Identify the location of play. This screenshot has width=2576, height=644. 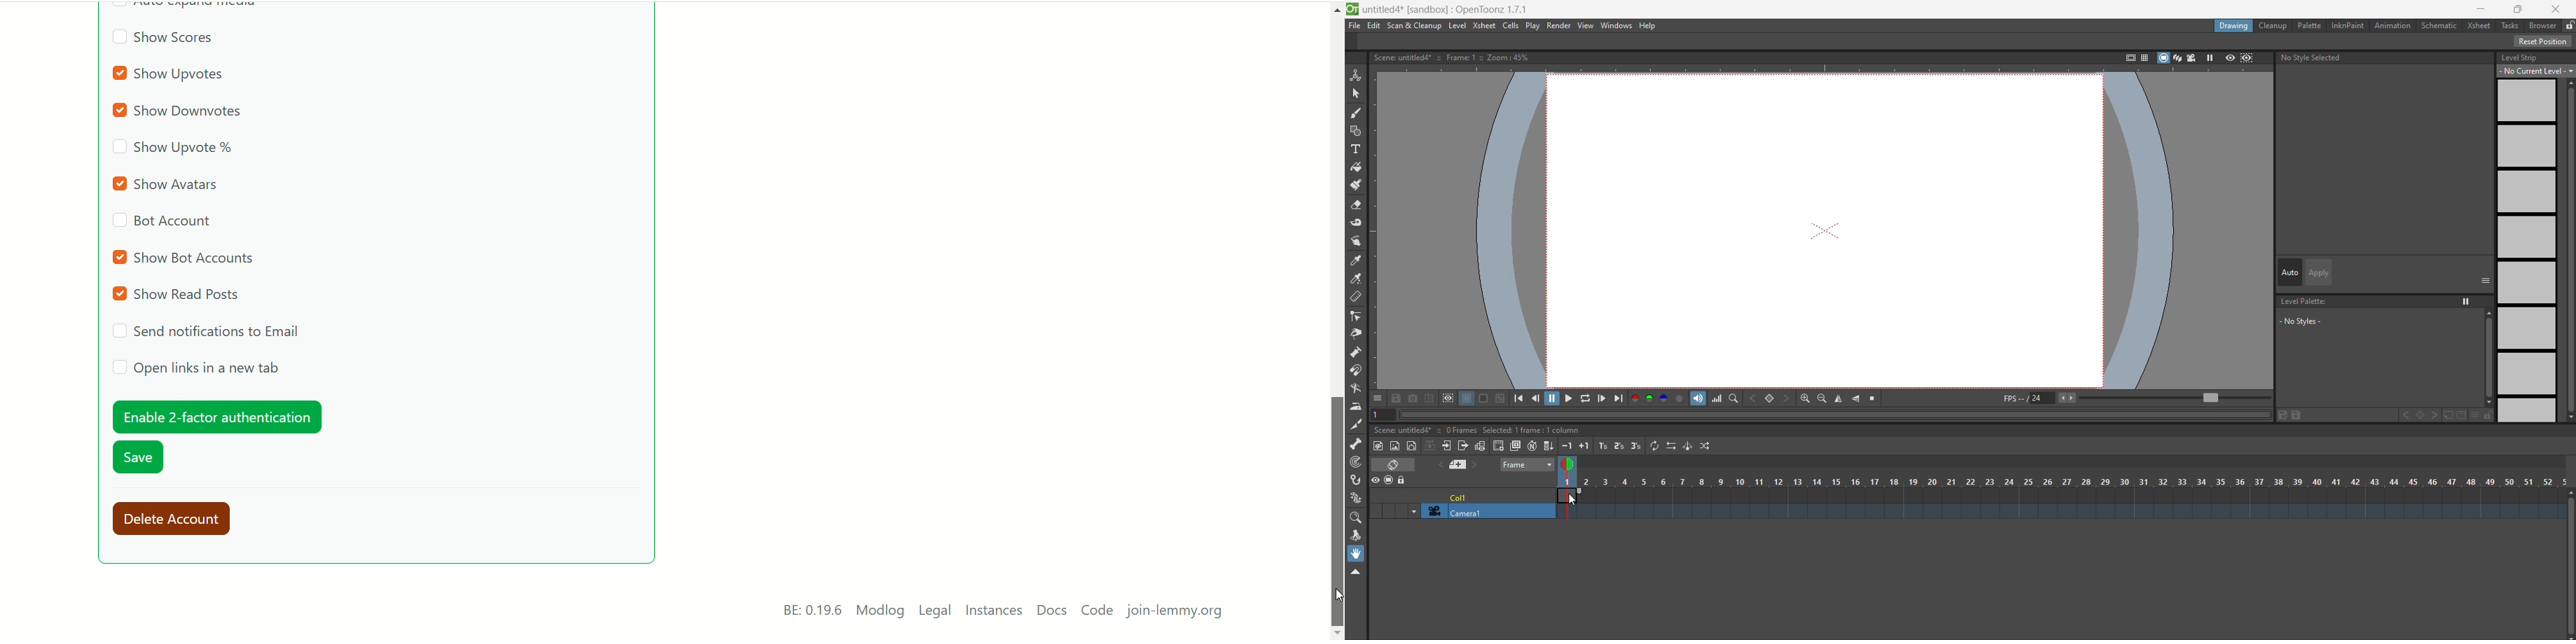
(1568, 398).